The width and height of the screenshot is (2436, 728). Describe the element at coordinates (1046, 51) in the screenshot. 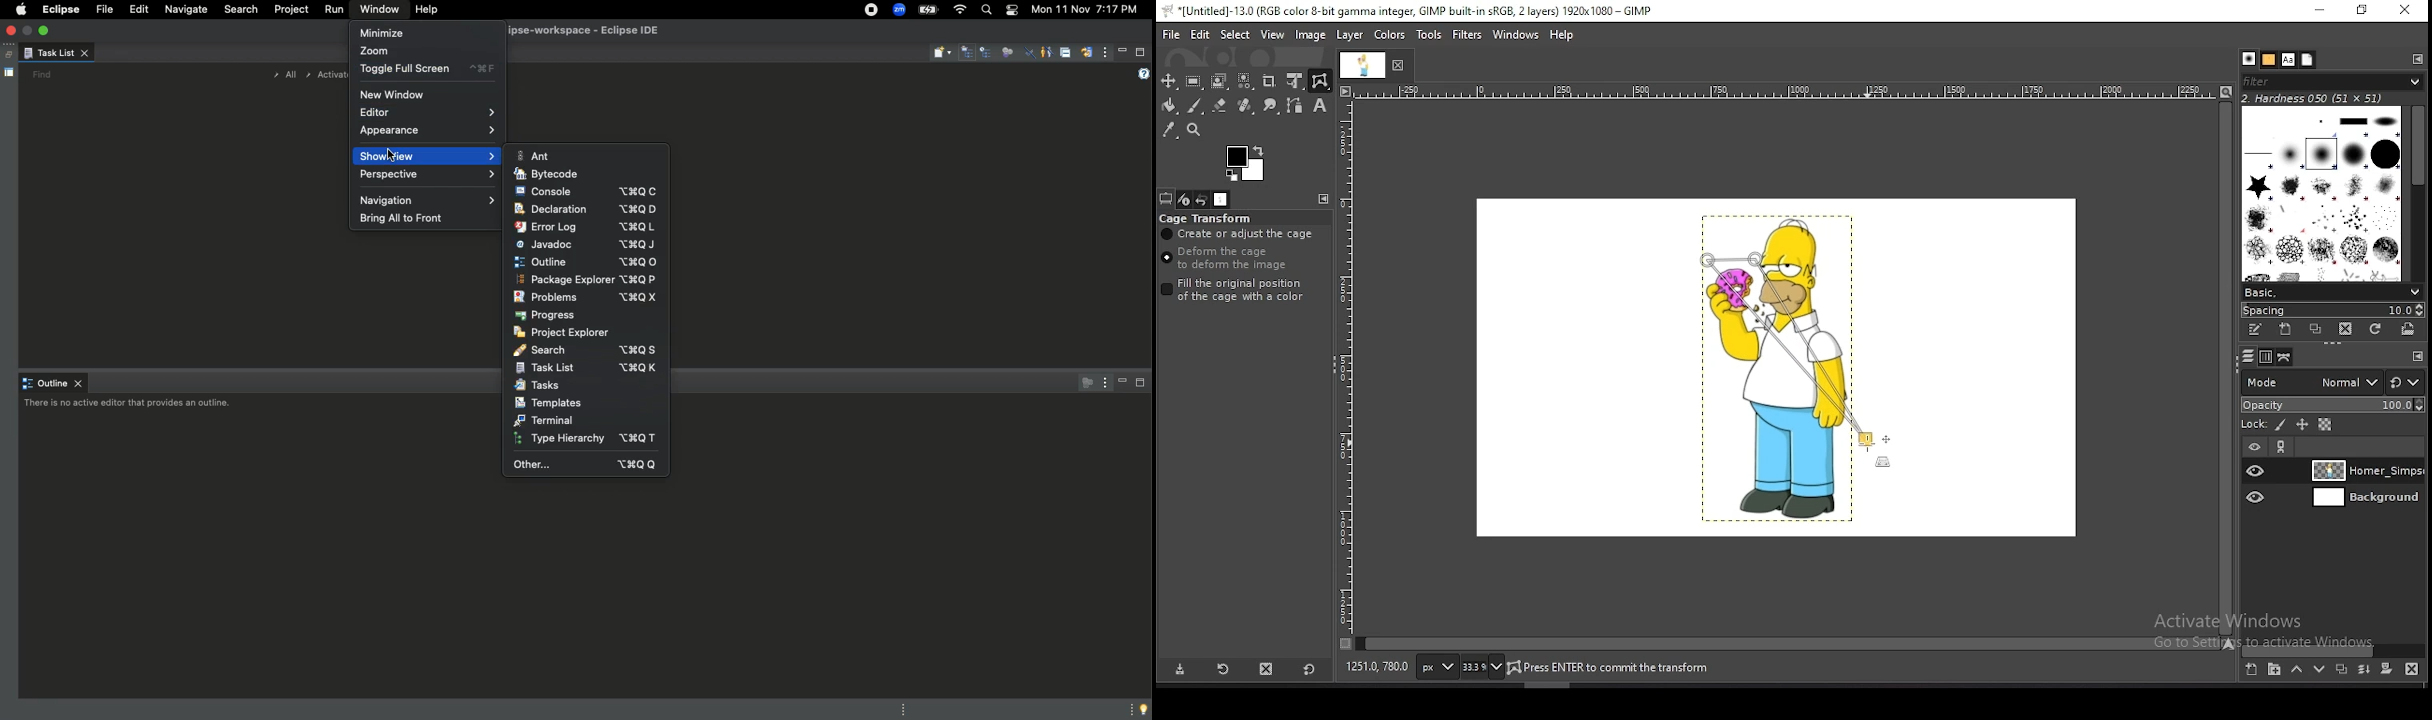

I see `Show only my tasks` at that location.